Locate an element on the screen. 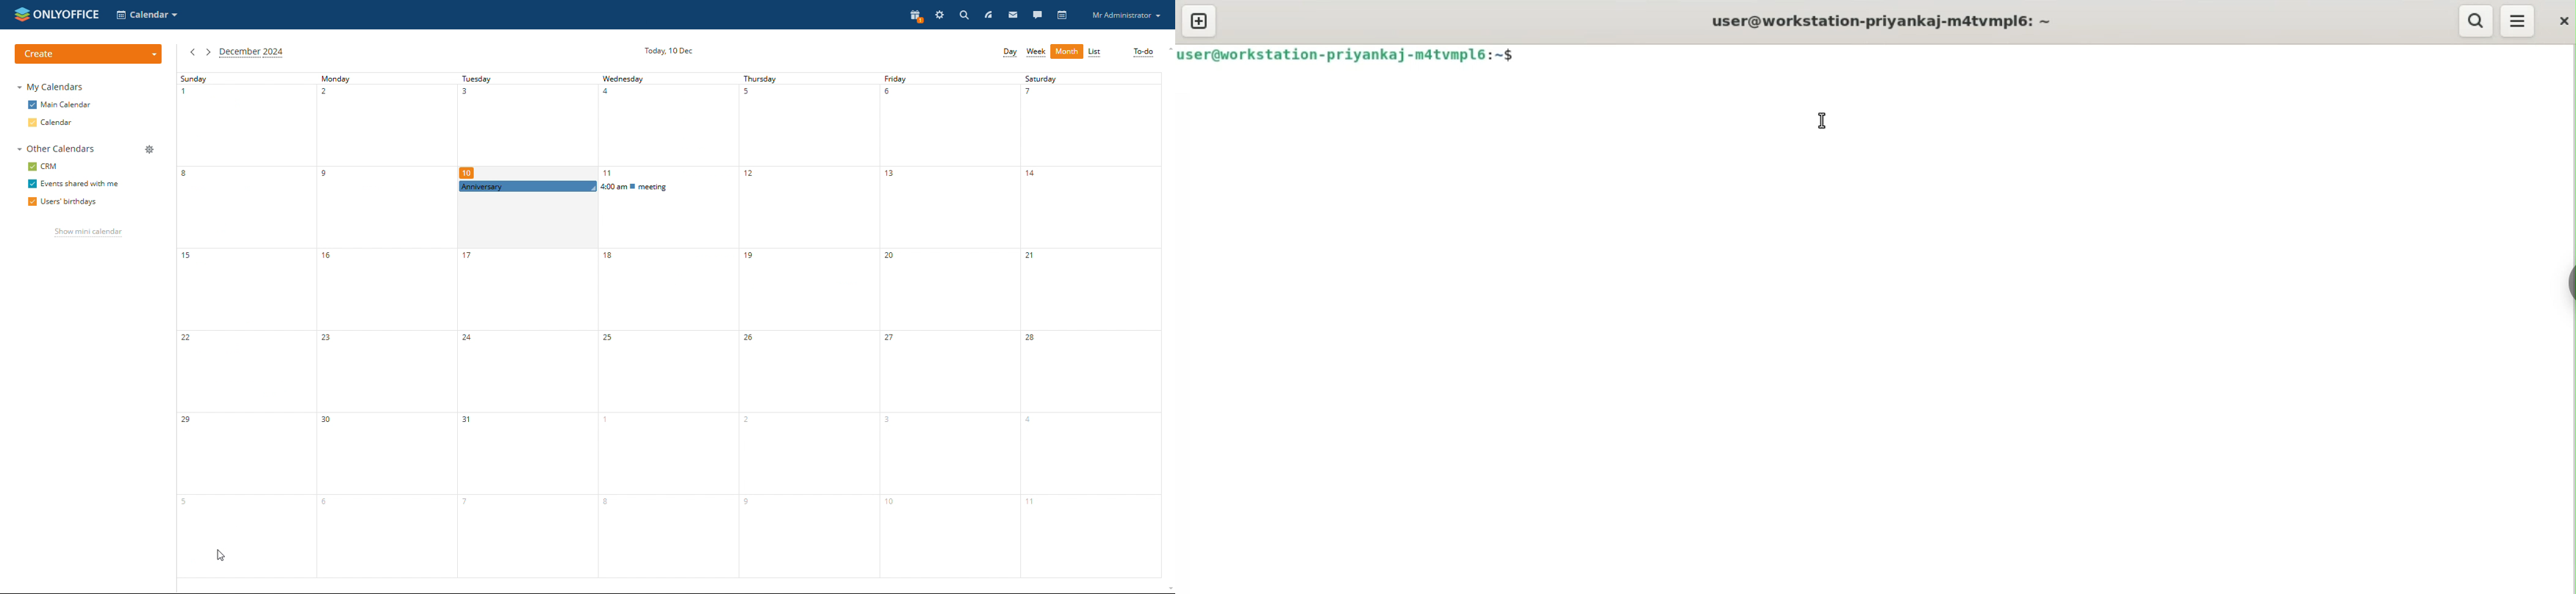 This screenshot has width=2576, height=616. day view is located at coordinates (1010, 52).